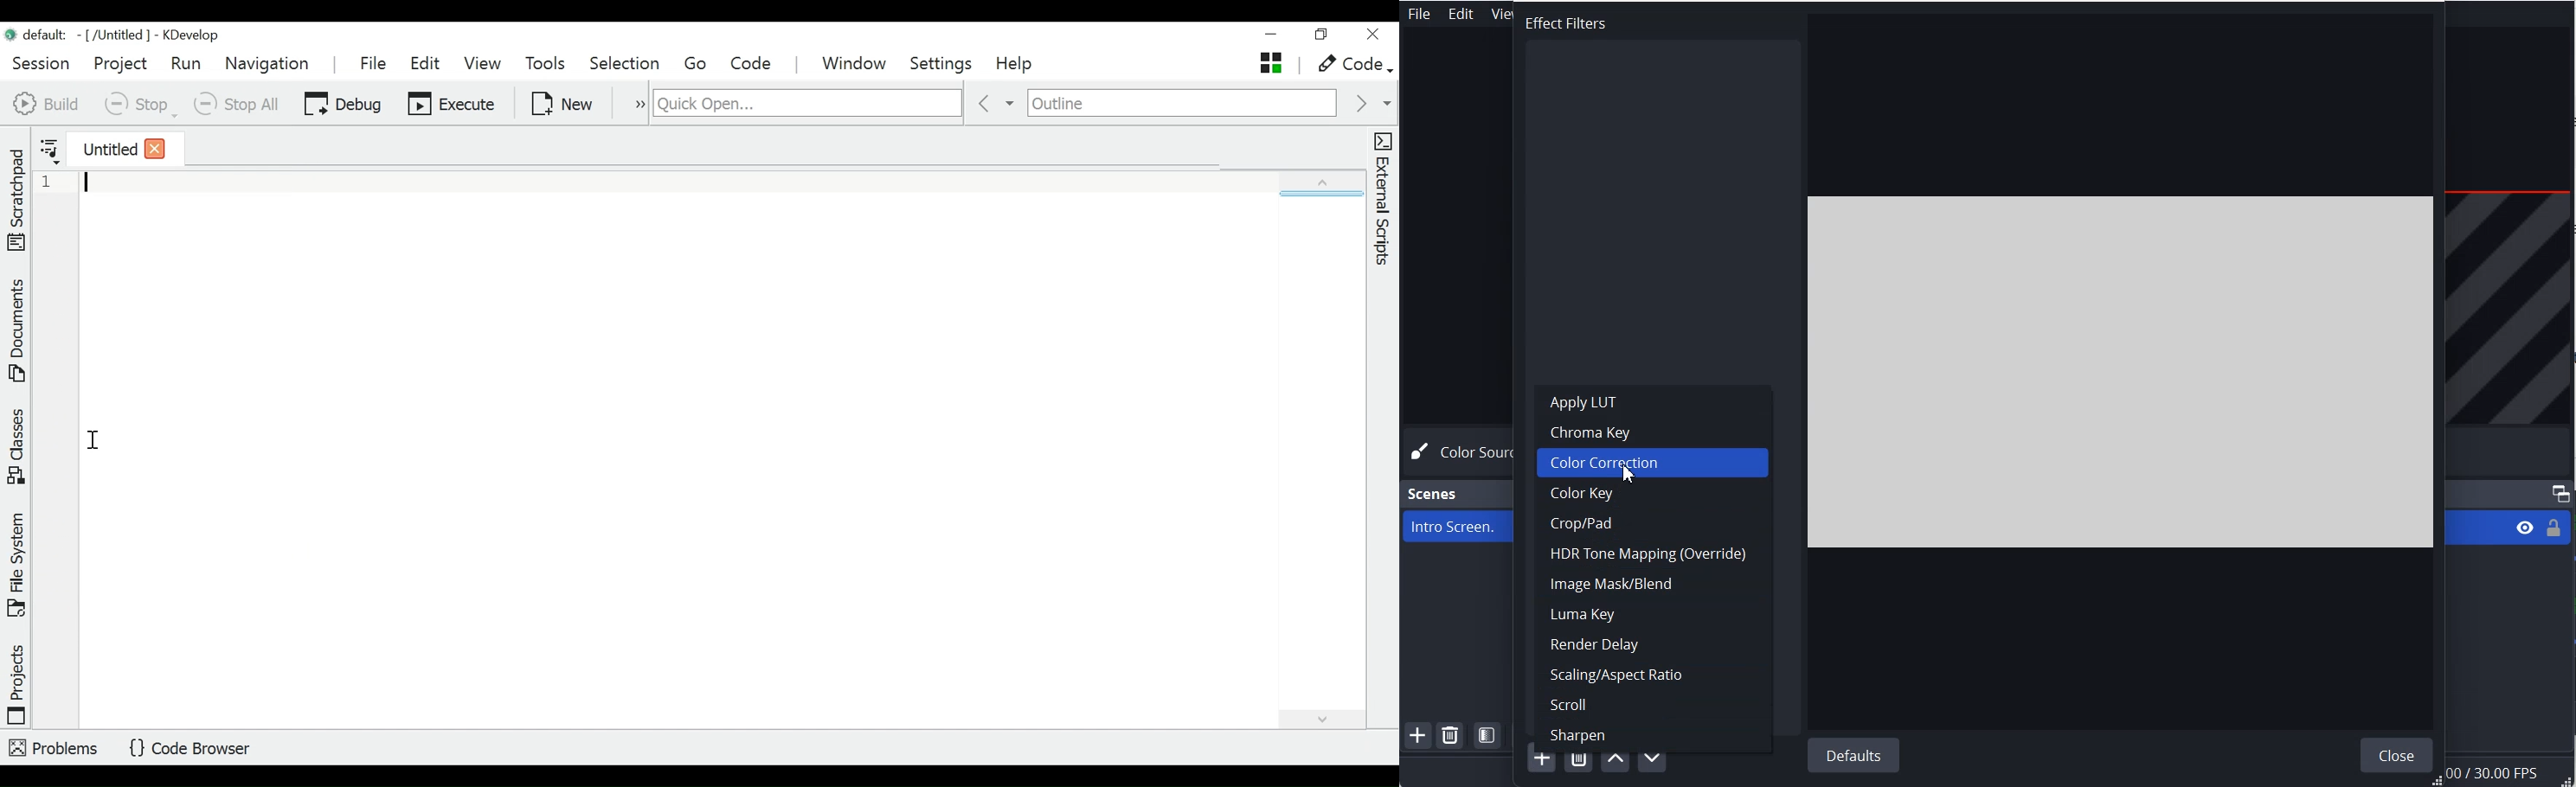  I want to click on Session, so click(43, 63).